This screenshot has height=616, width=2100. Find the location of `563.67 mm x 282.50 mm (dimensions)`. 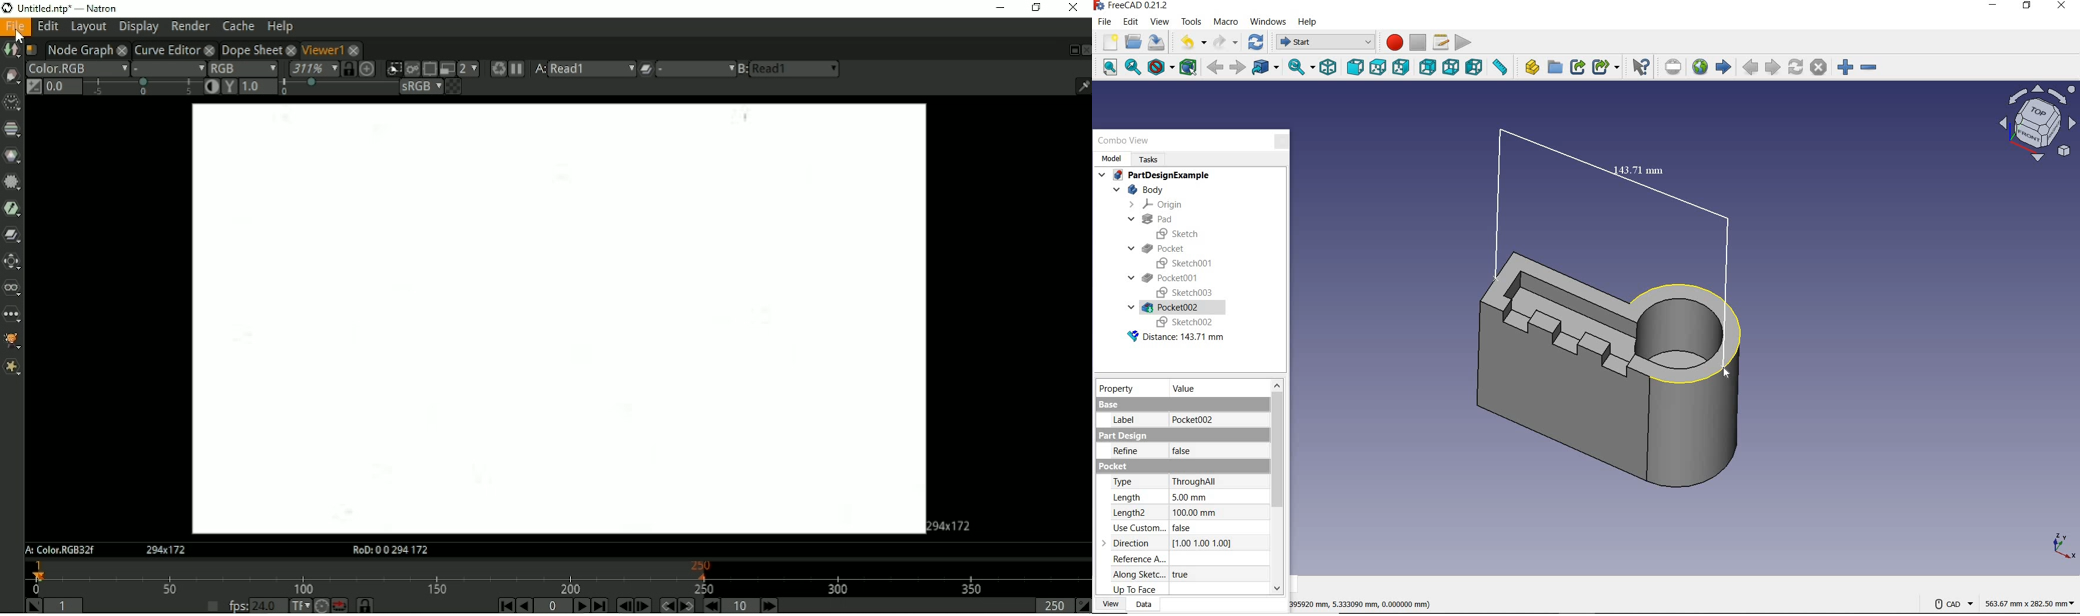

563.67 mm x 282.50 mm (dimensions) is located at coordinates (2027, 600).